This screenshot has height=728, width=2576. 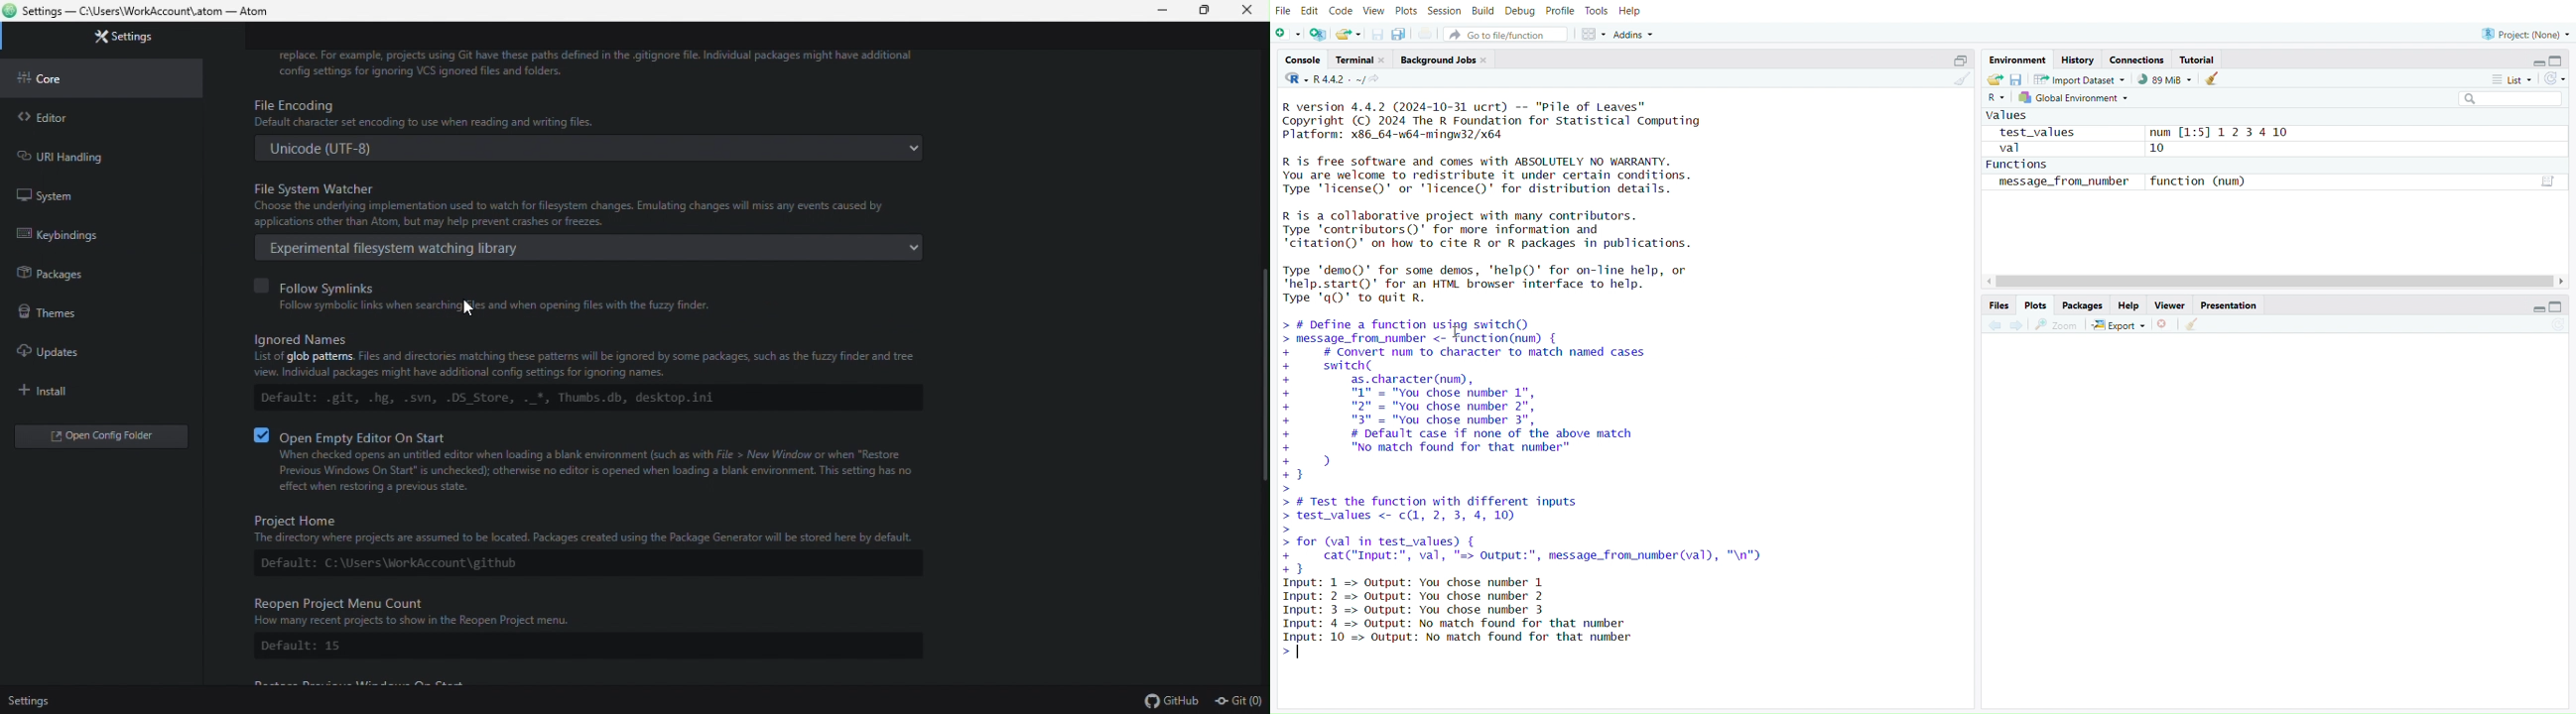 I want to click on Console, so click(x=1303, y=61).